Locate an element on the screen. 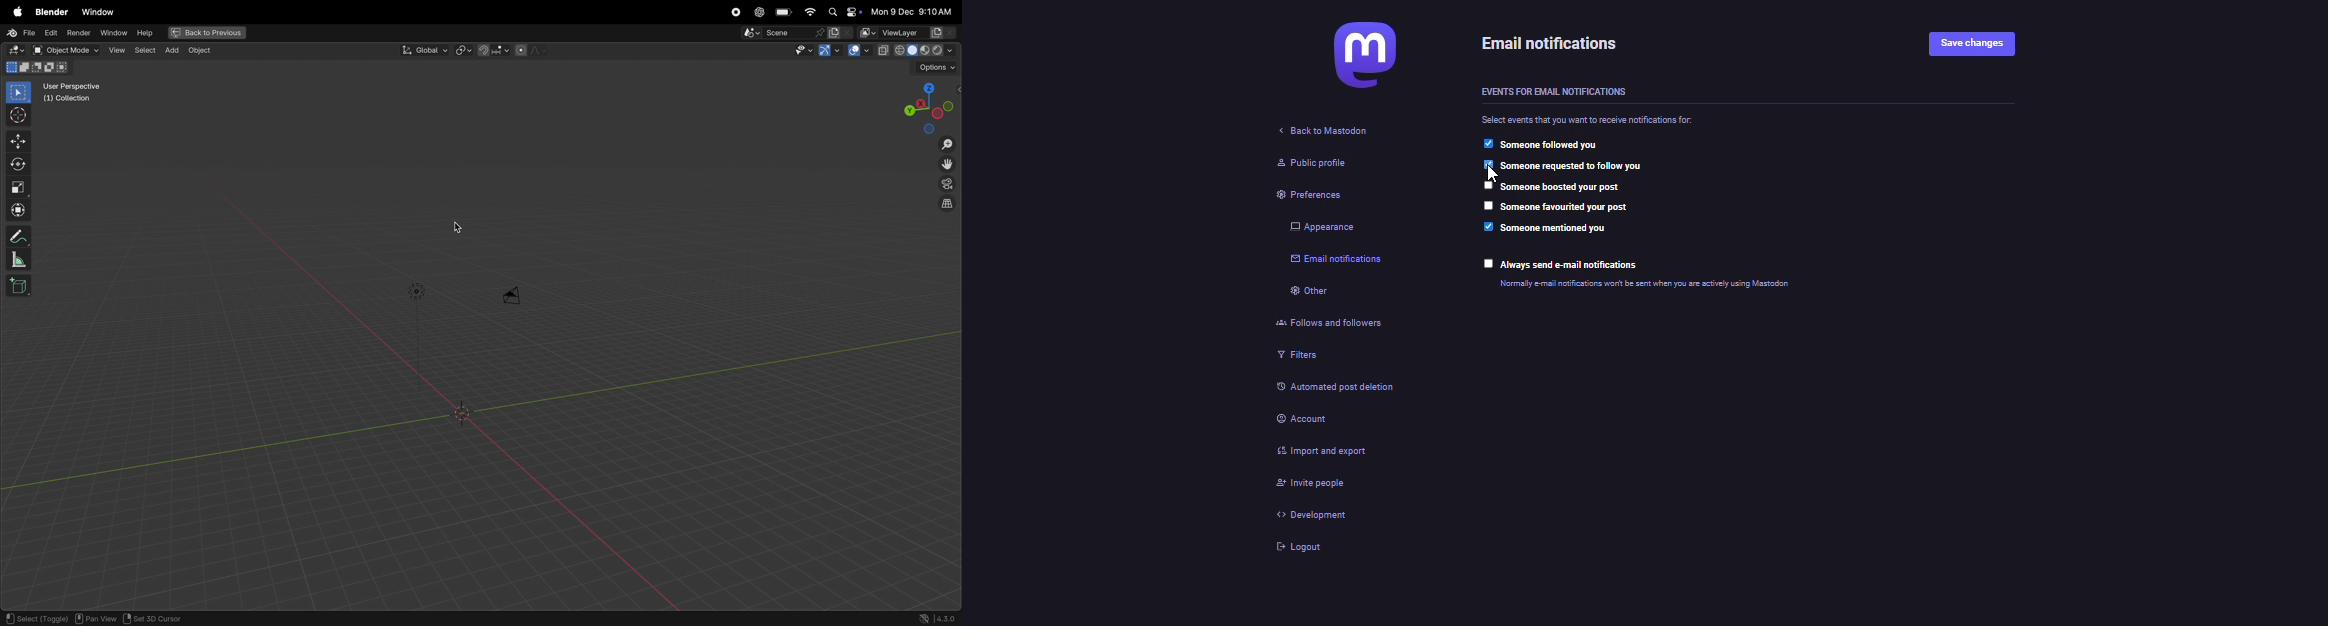  centre is located at coordinates (465, 413).